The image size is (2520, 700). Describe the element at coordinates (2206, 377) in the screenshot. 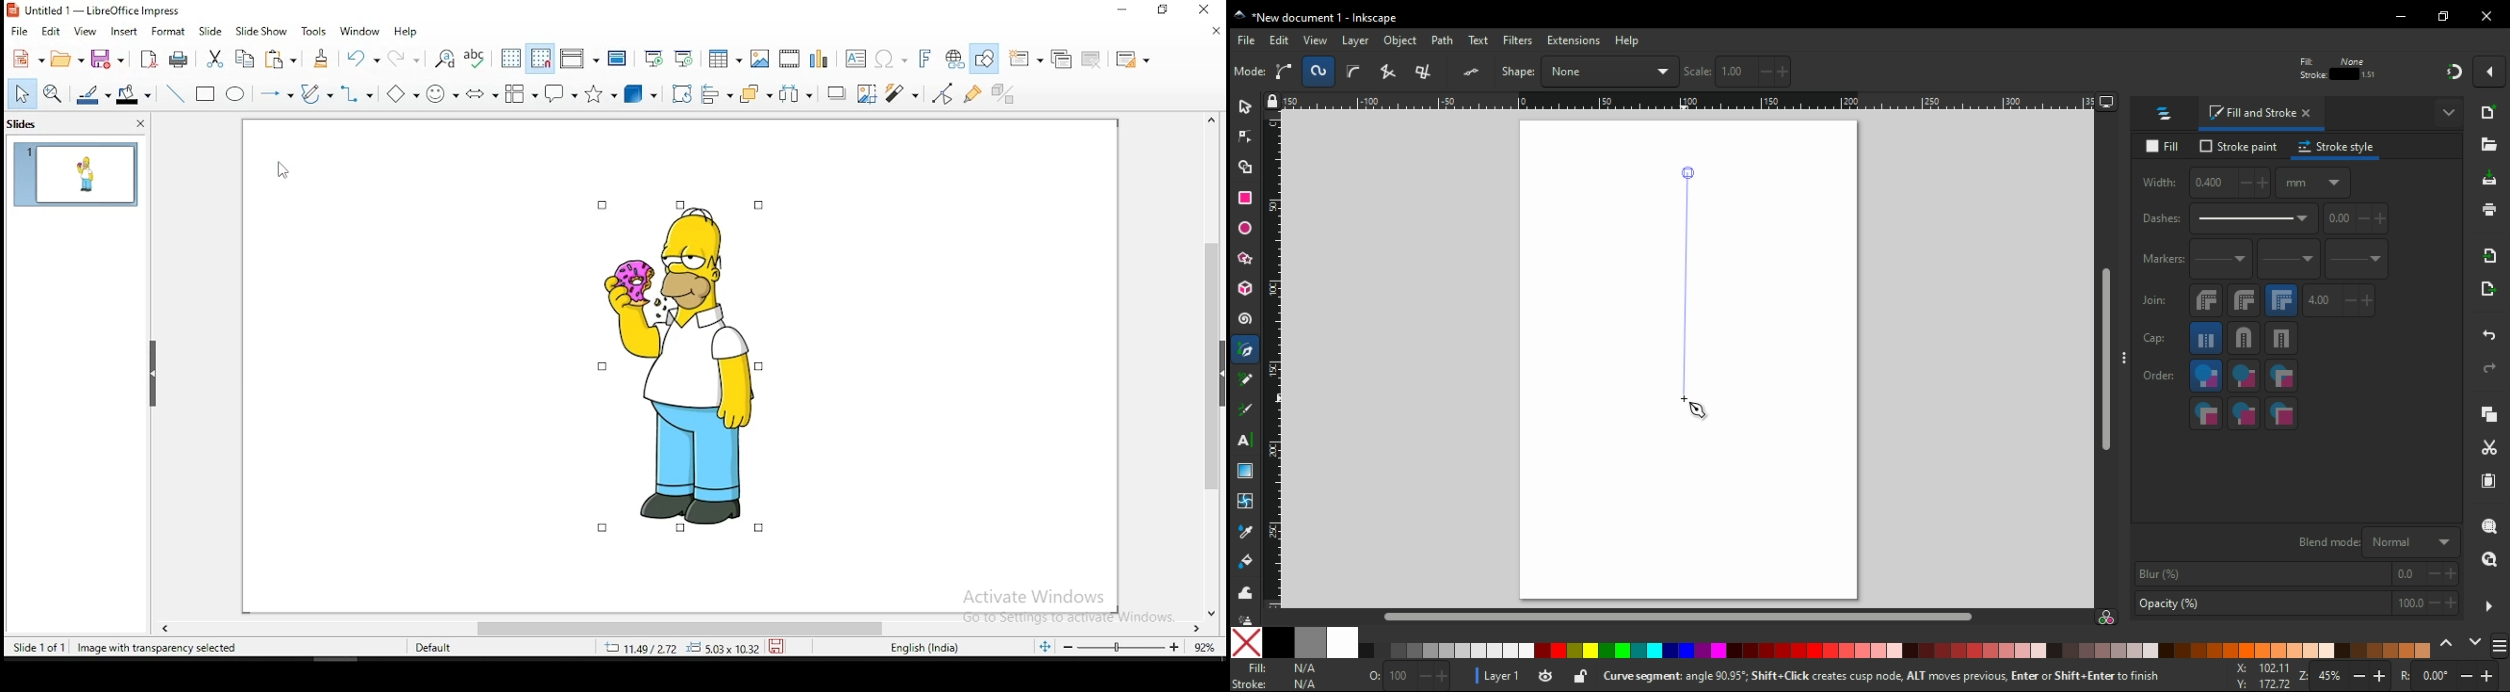

I see `fill,stroke,markers` at that location.